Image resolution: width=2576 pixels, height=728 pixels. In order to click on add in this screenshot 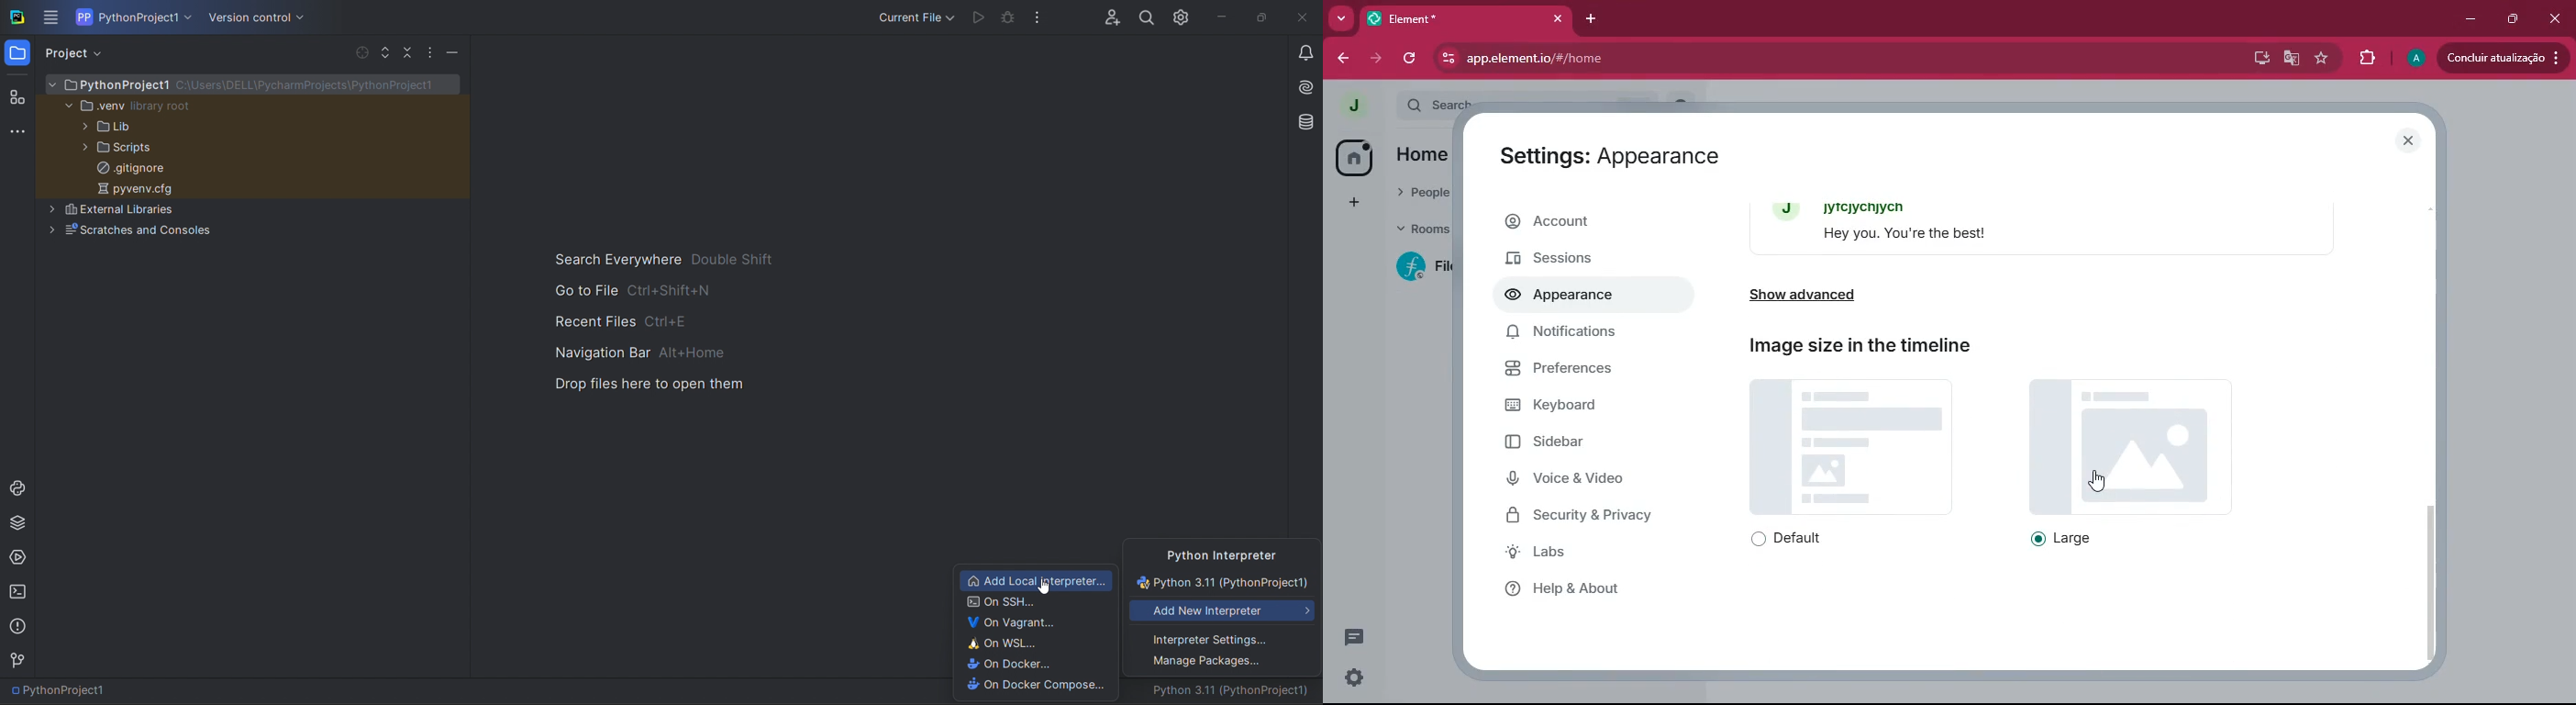, I will do `click(1347, 203)`.